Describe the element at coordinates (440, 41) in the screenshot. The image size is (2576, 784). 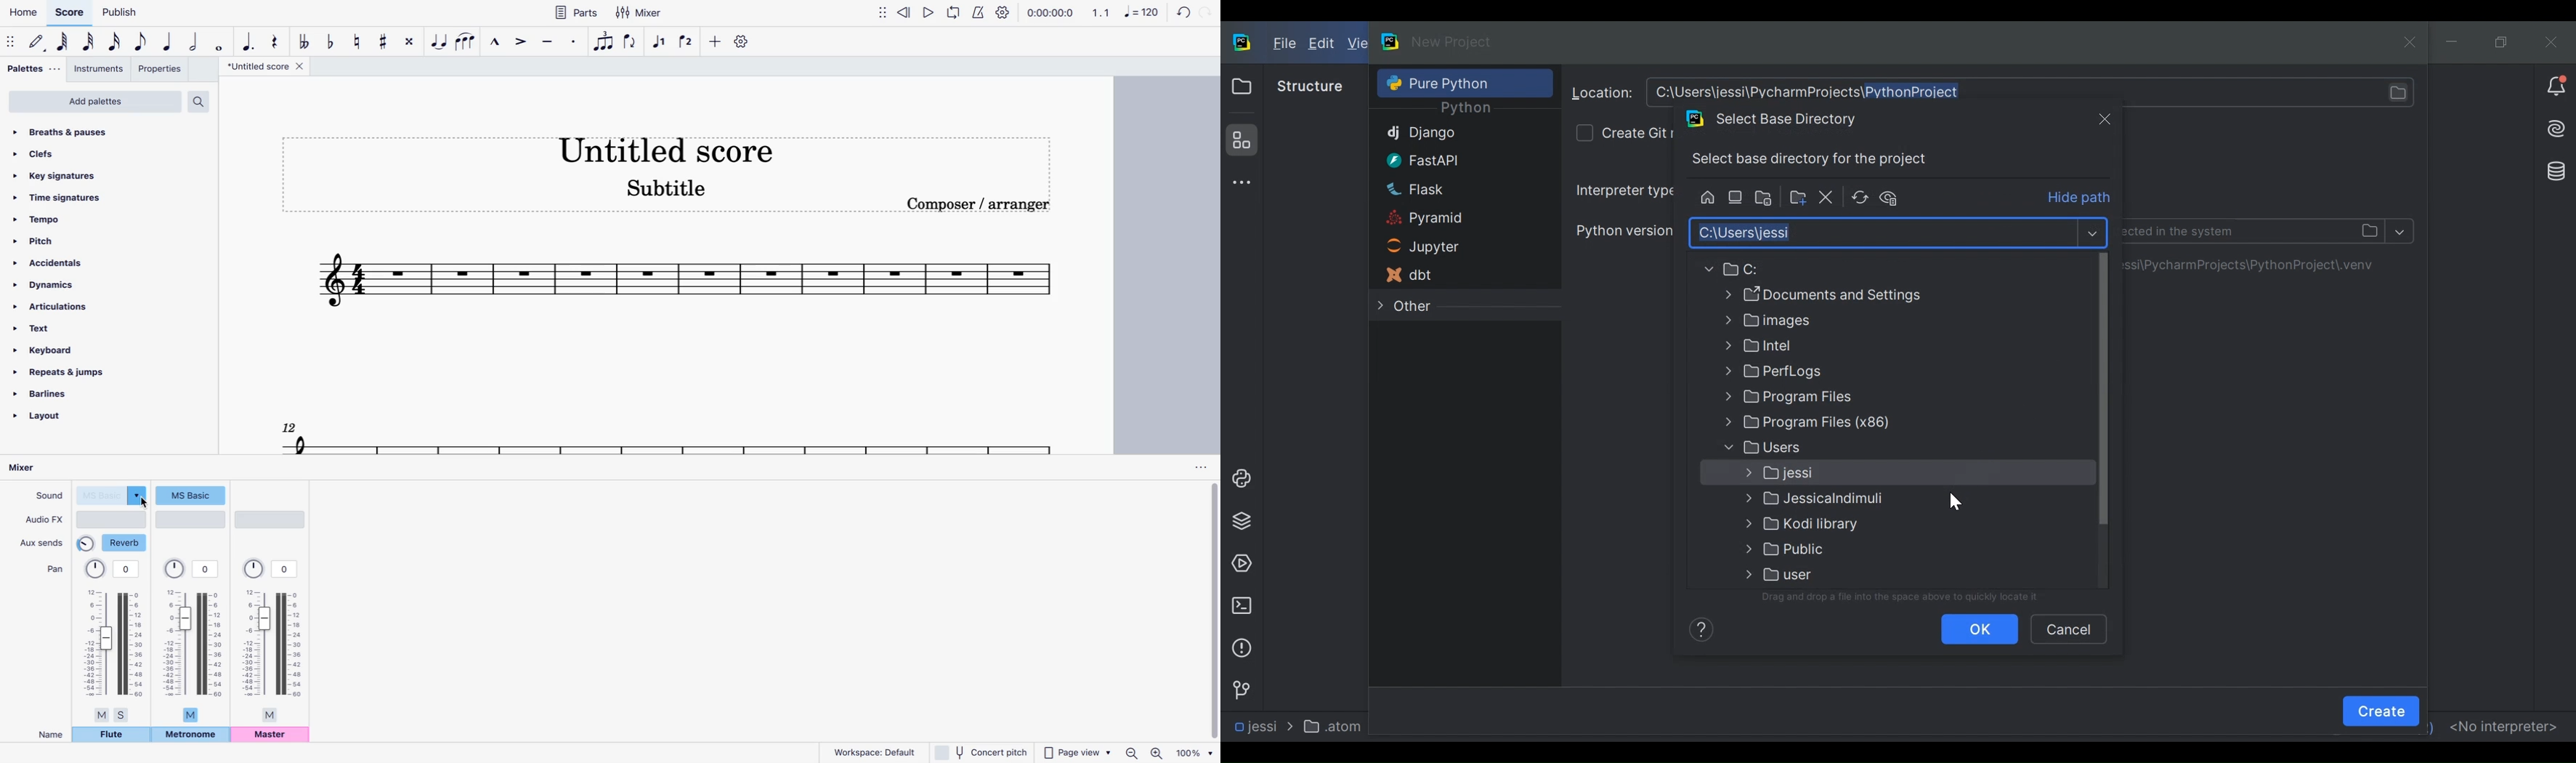
I see `tie` at that location.